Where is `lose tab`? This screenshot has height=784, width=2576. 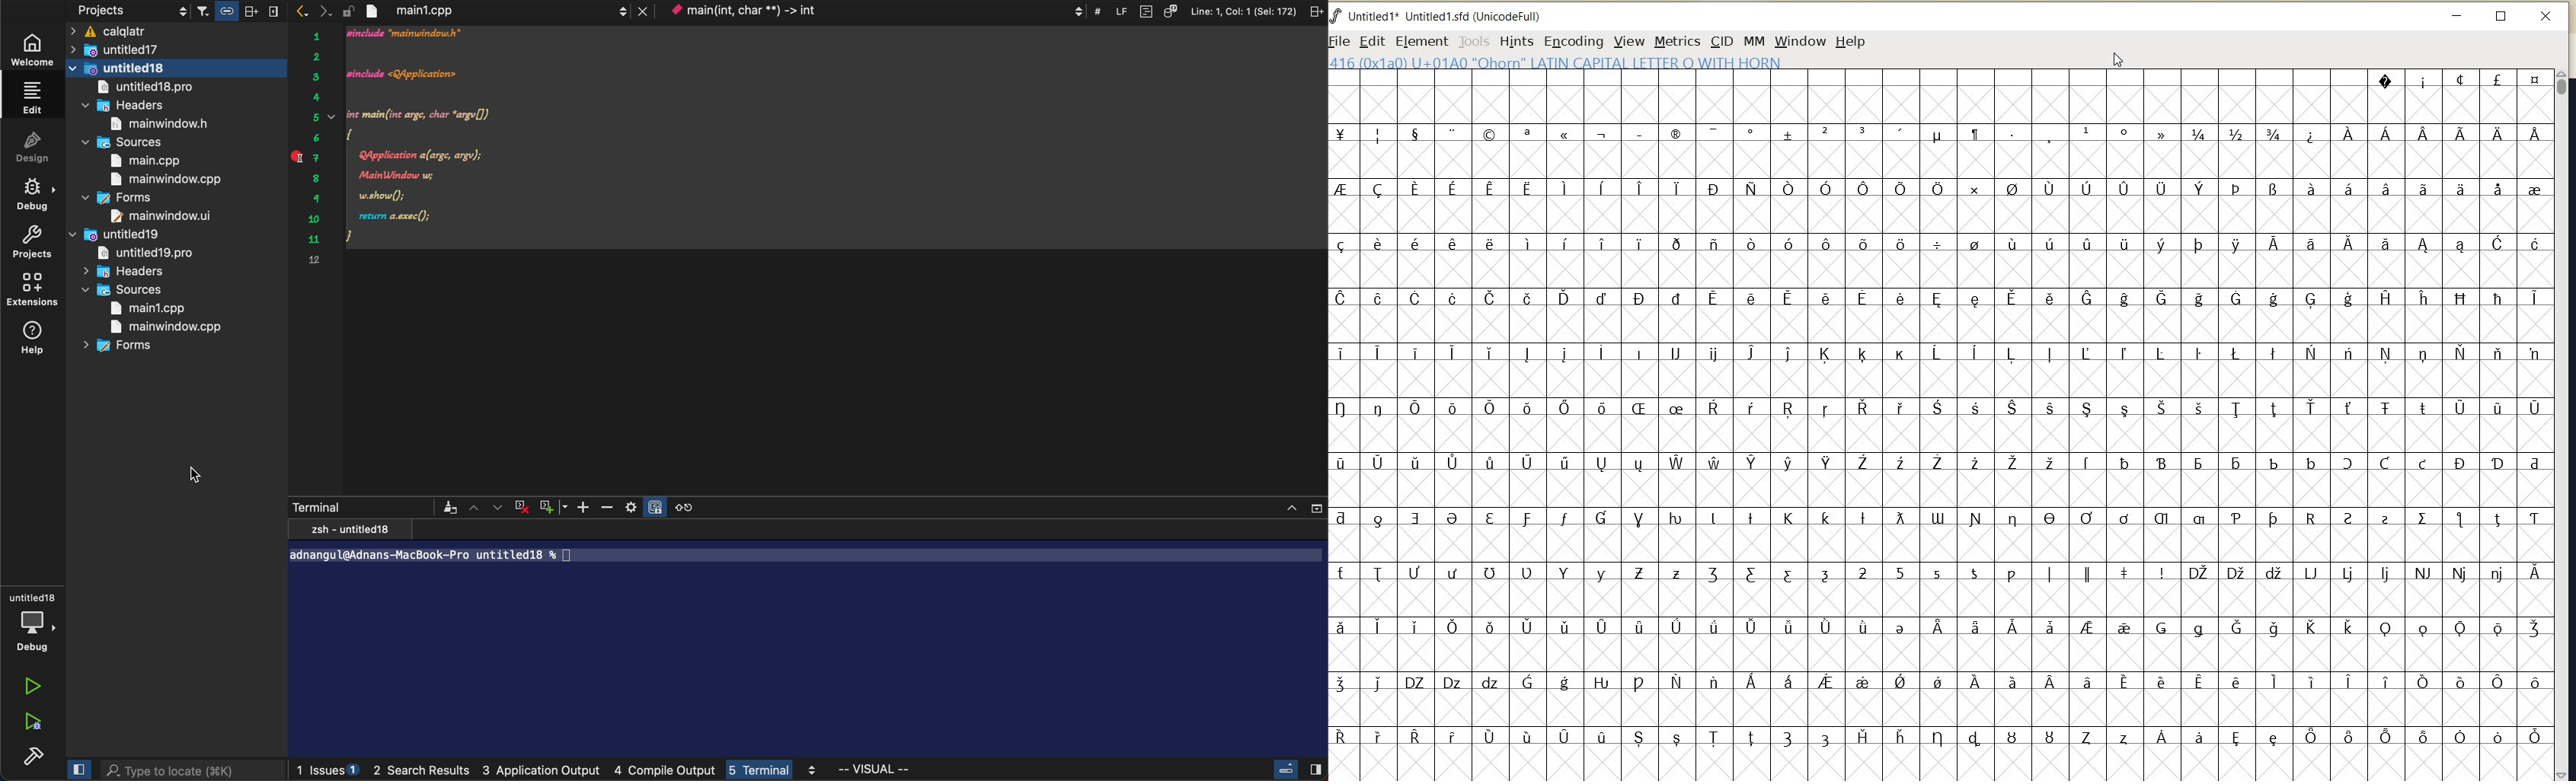 lose tab is located at coordinates (644, 11).